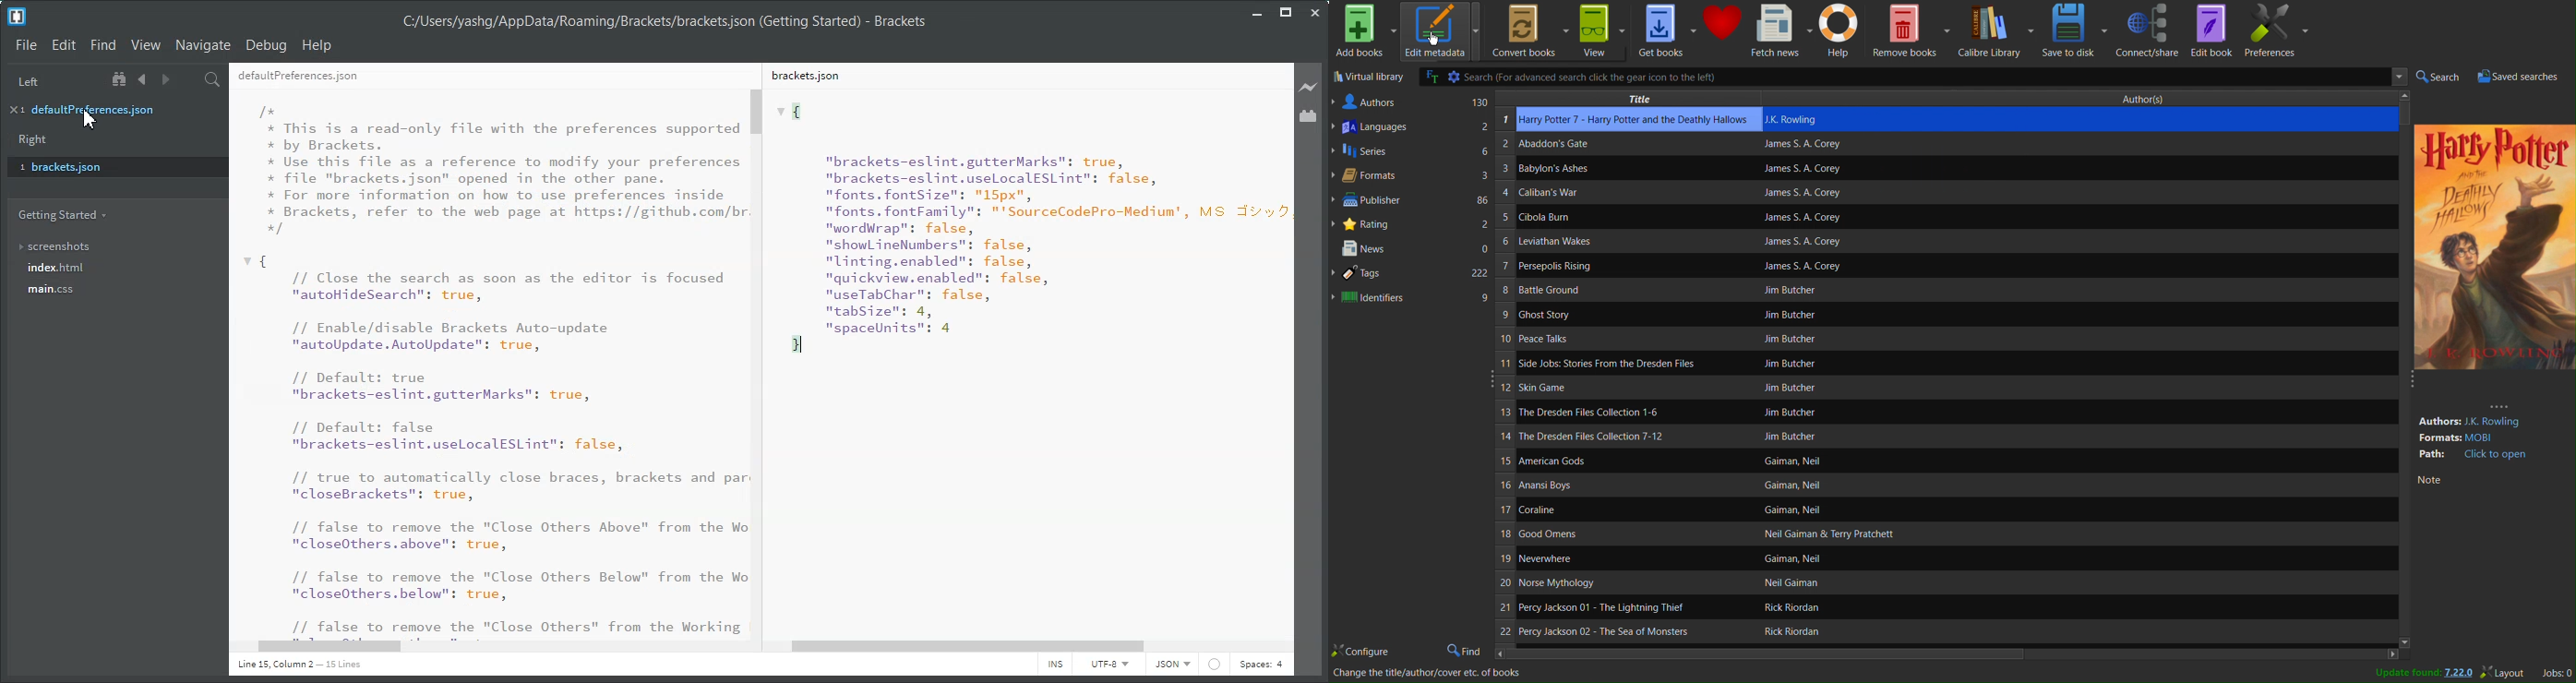  Describe the element at coordinates (1942, 291) in the screenshot. I see `Author’s name` at that location.